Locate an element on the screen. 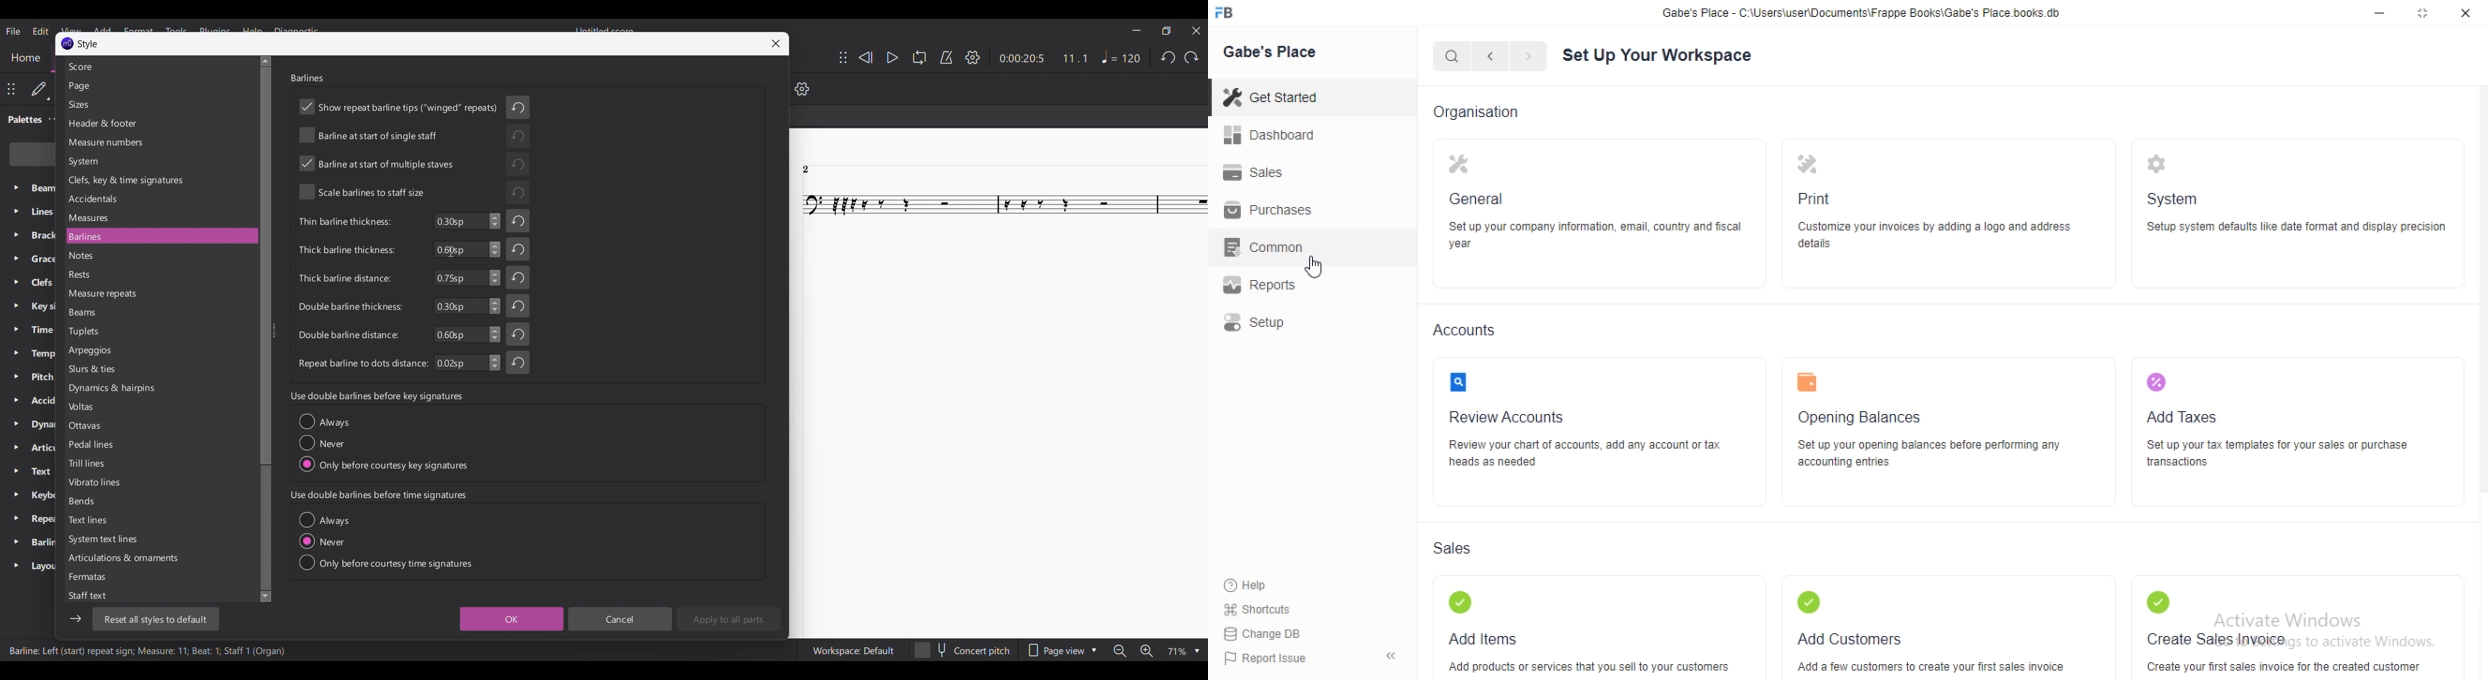 This screenshot has height=700, width=2492. Palette tab, current selection is located at coordinates (22, 120).